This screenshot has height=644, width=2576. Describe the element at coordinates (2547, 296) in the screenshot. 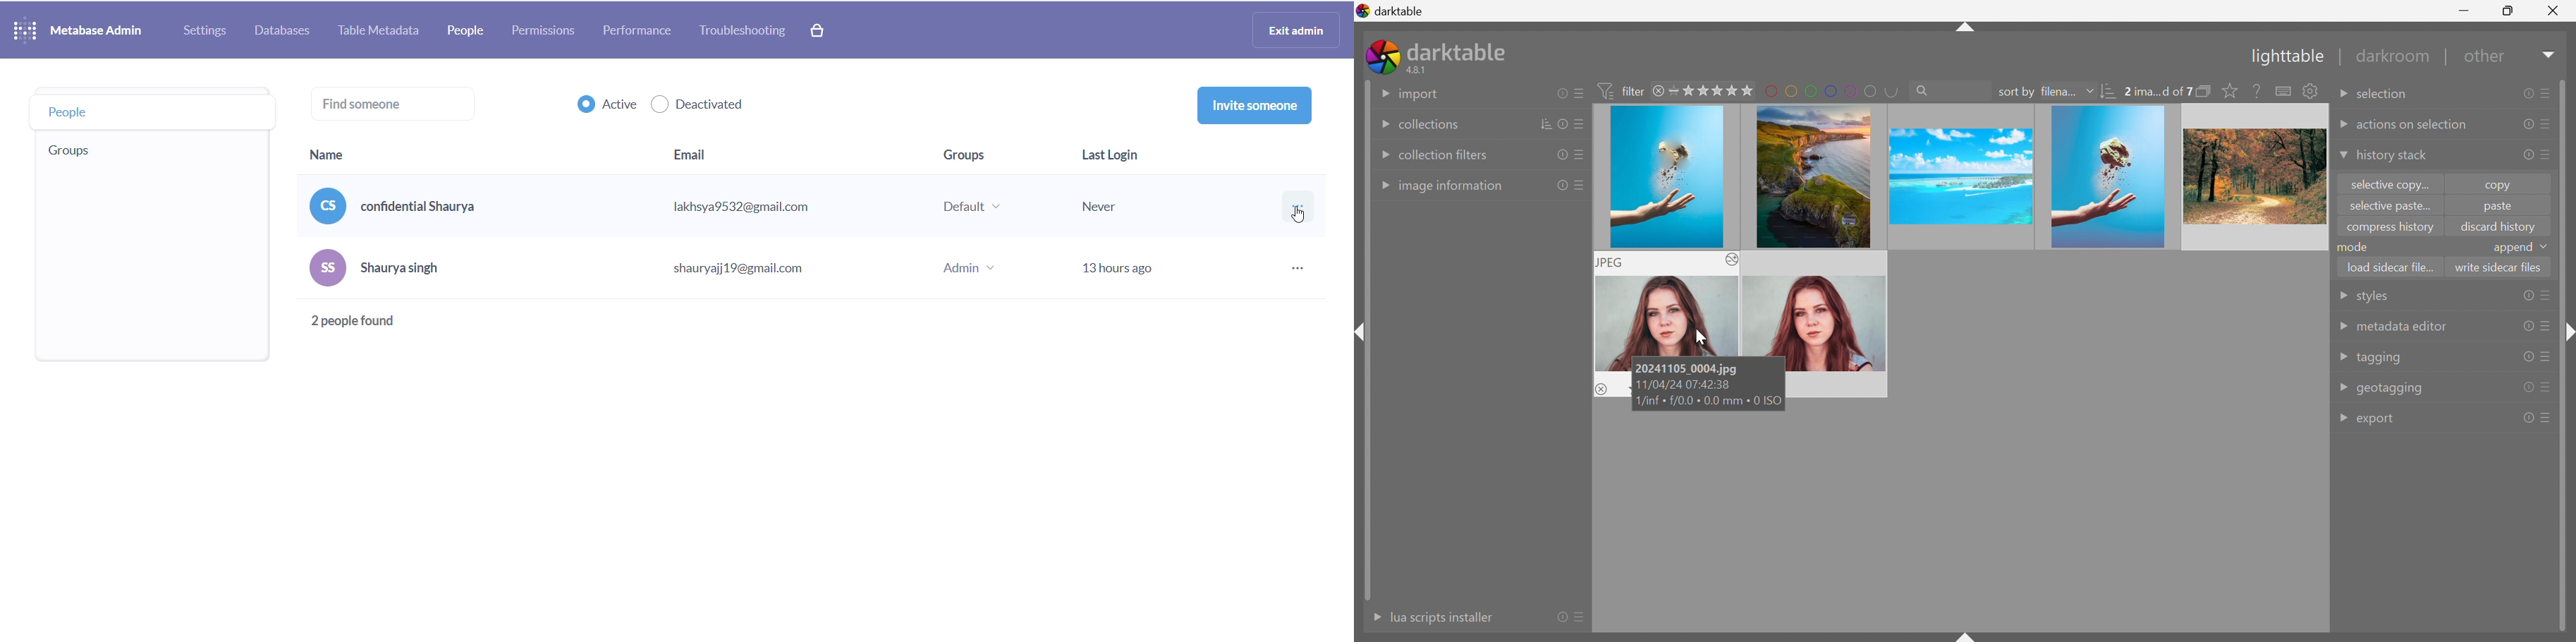

I see `presets` at that location.